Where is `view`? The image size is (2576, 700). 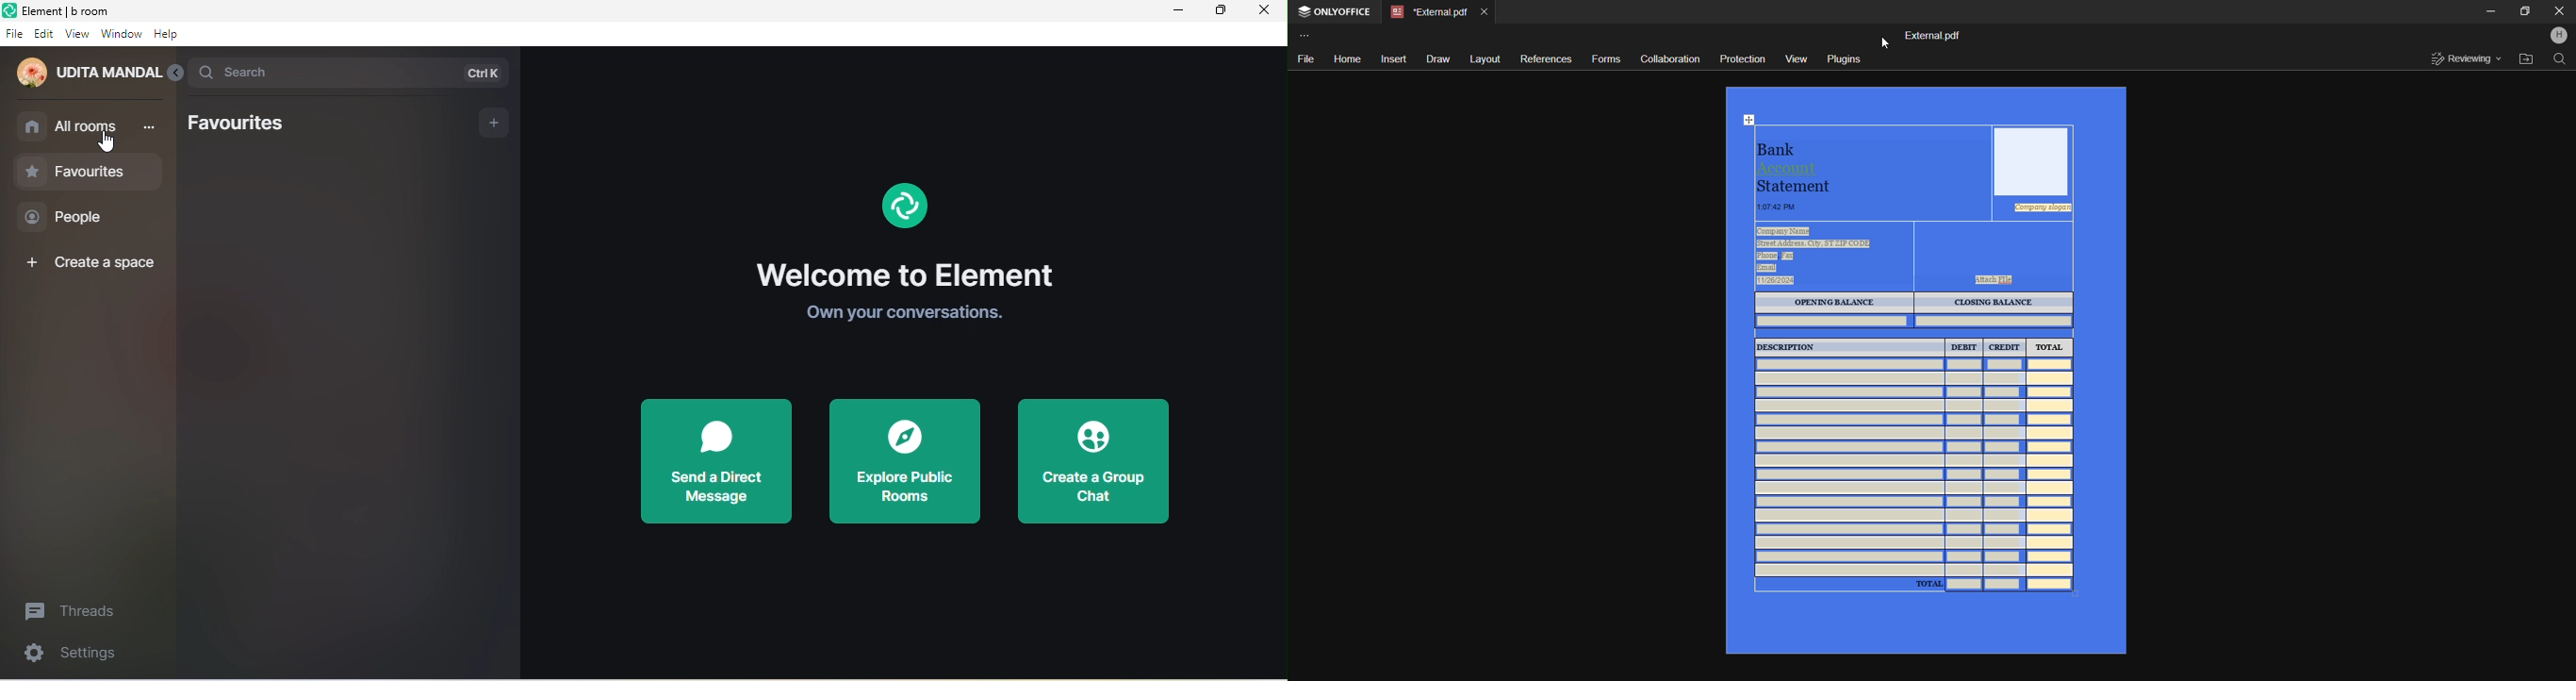 view is located at coordinates (77, 34).